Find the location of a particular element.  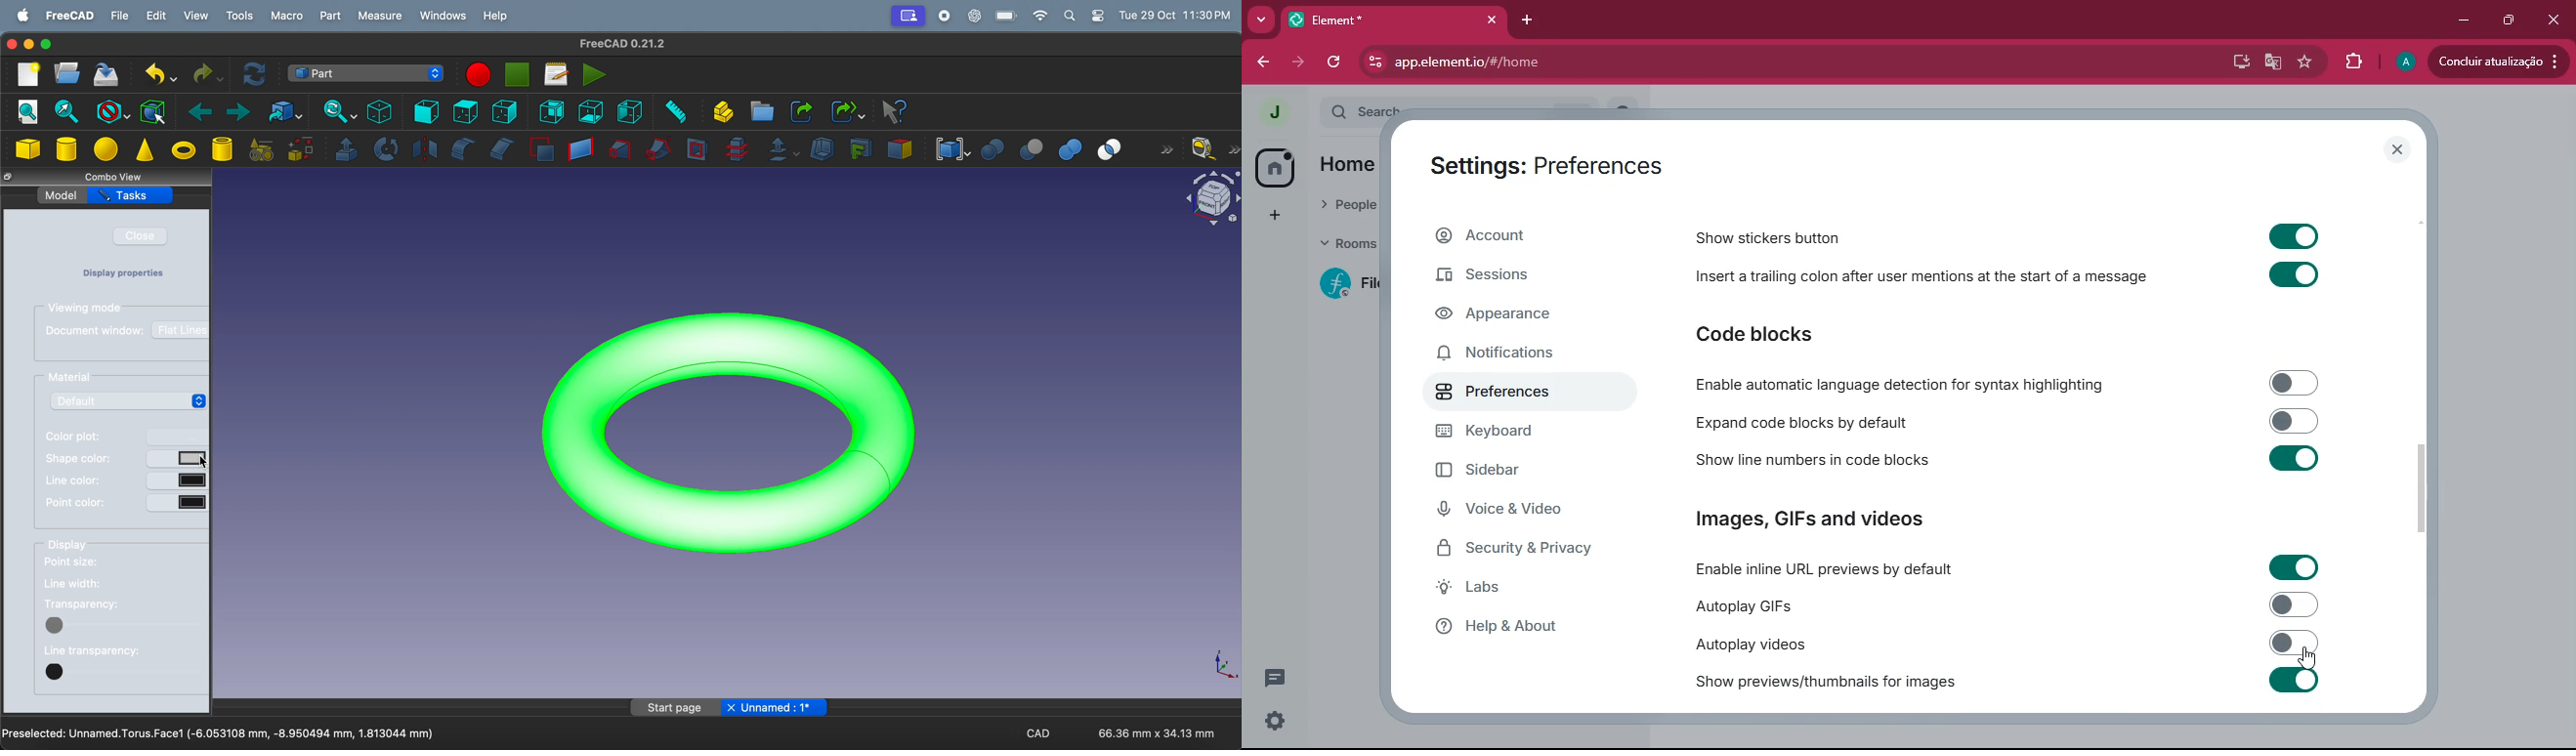

axis is located at coordinates (1224, 665).